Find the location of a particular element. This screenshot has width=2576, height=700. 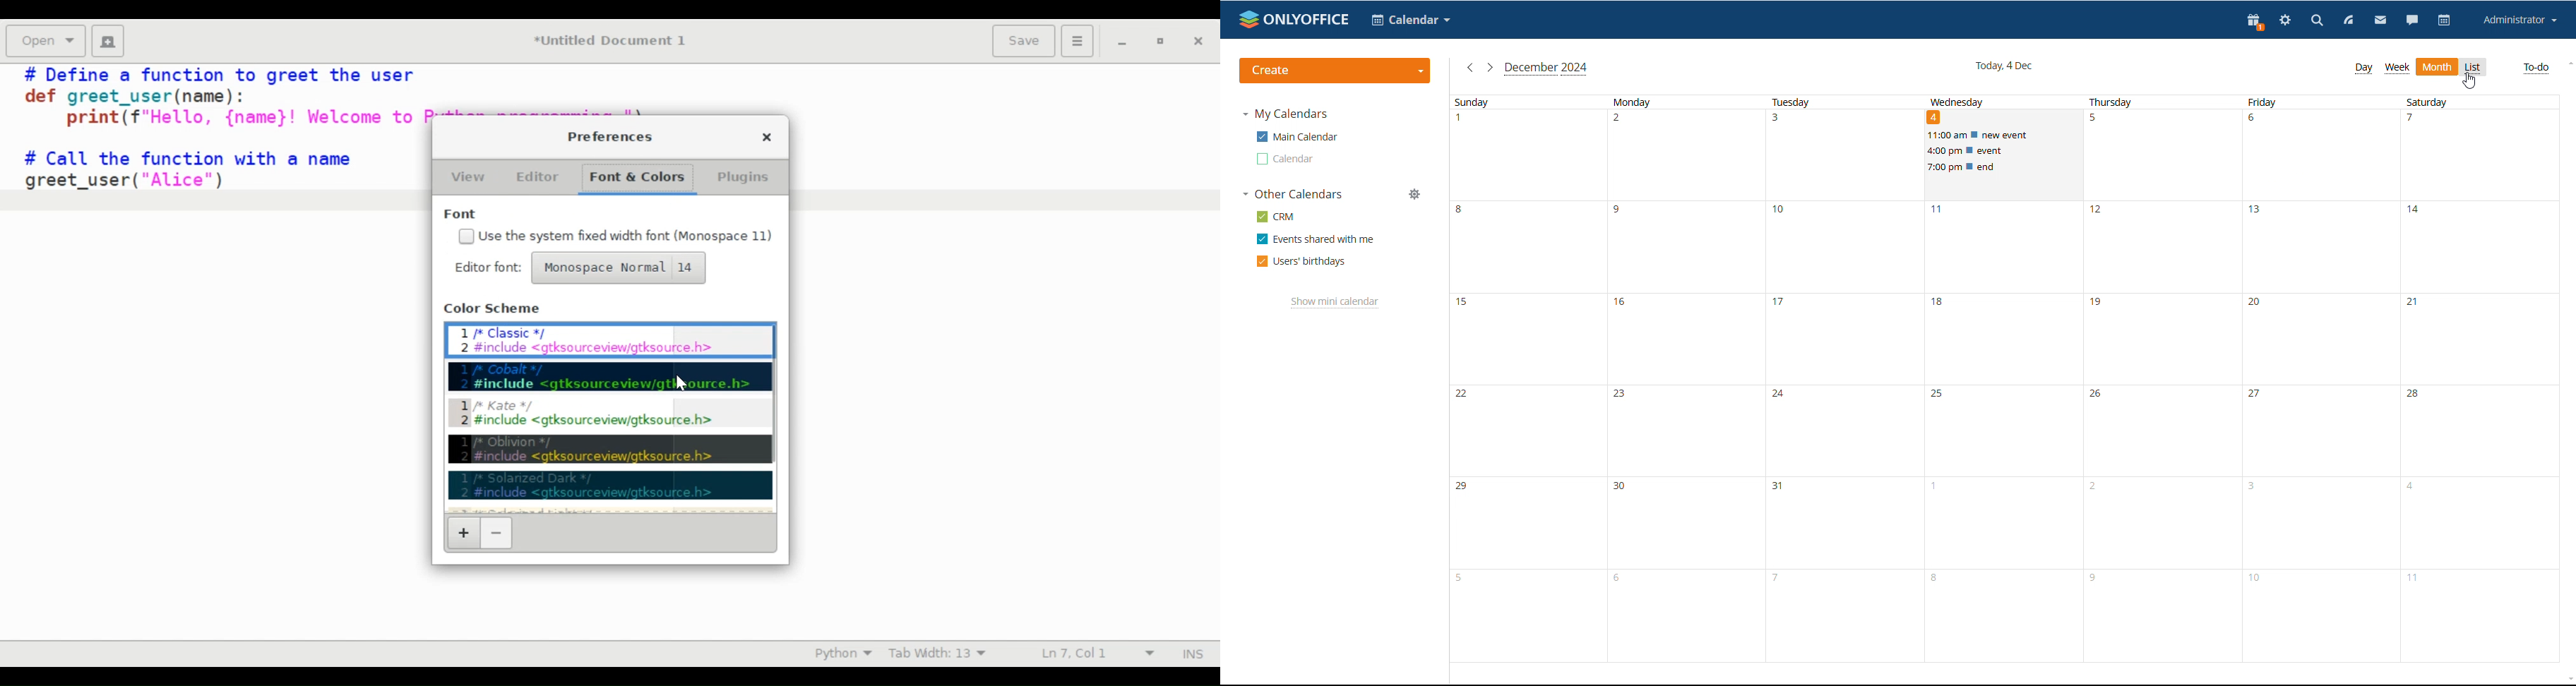

calendar is located at coordinates (1285, 159).